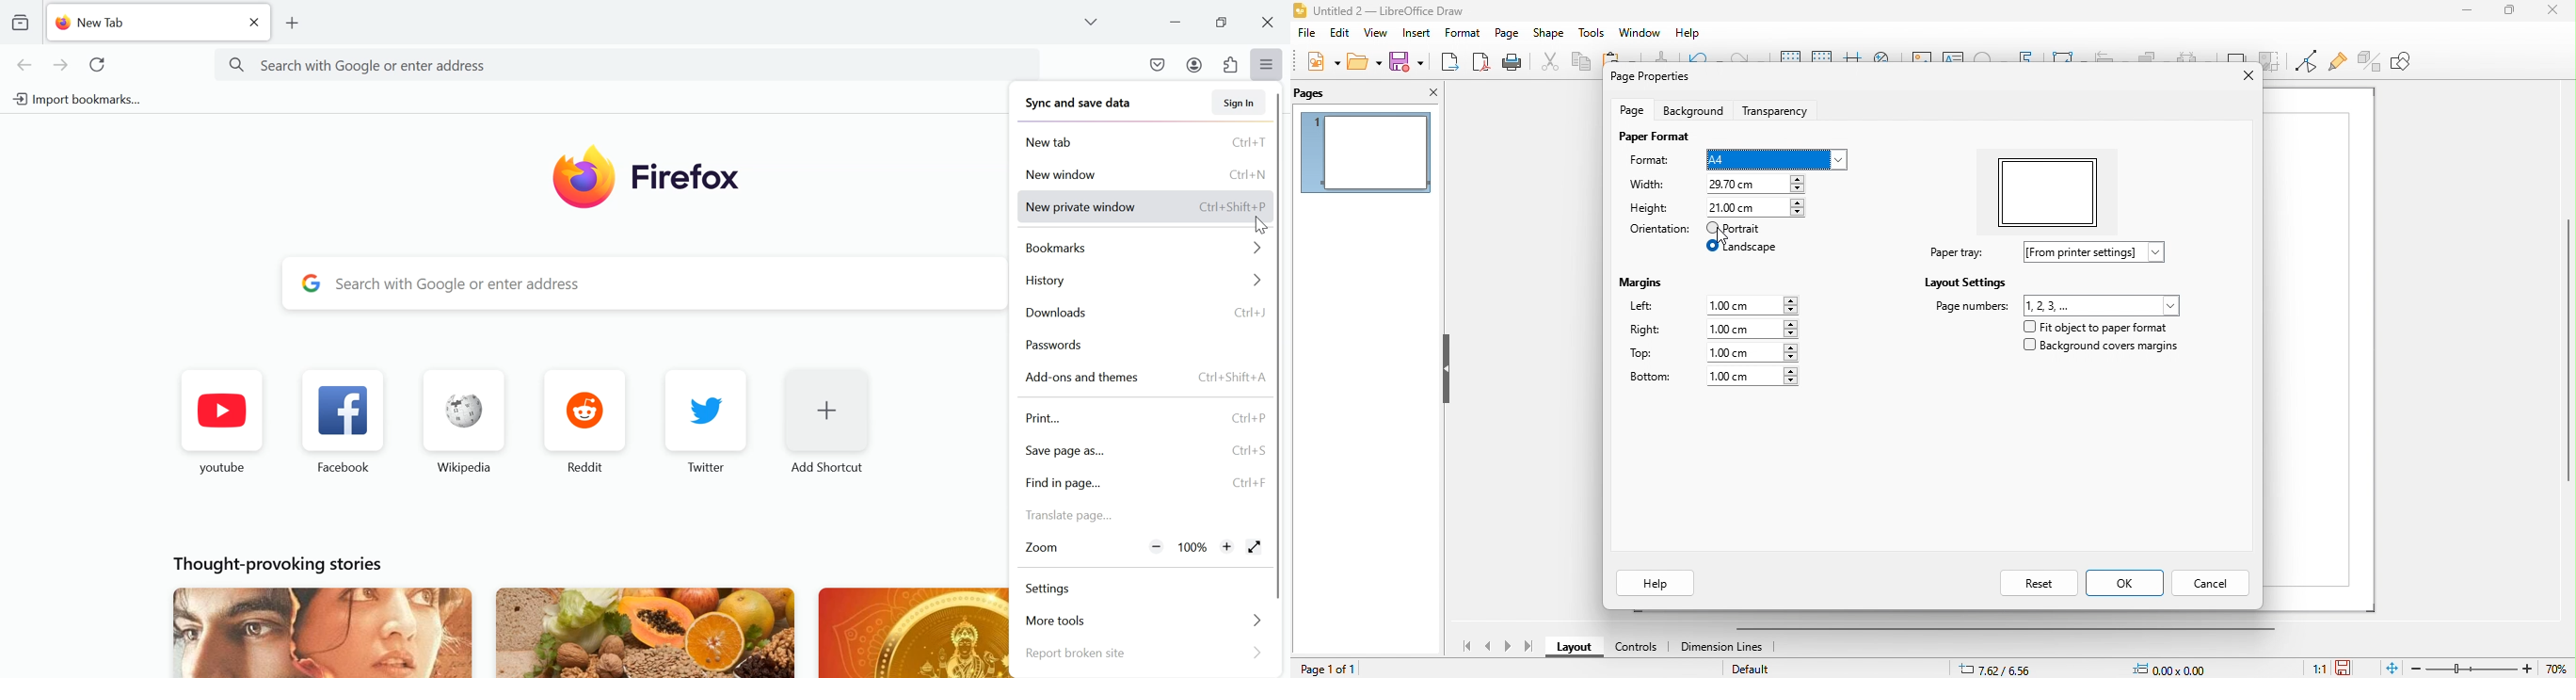 This screenshot has height=700, width=2576. Describe the element at coordinates (1640, 282) in the screenshot. I see `margins` at that location.